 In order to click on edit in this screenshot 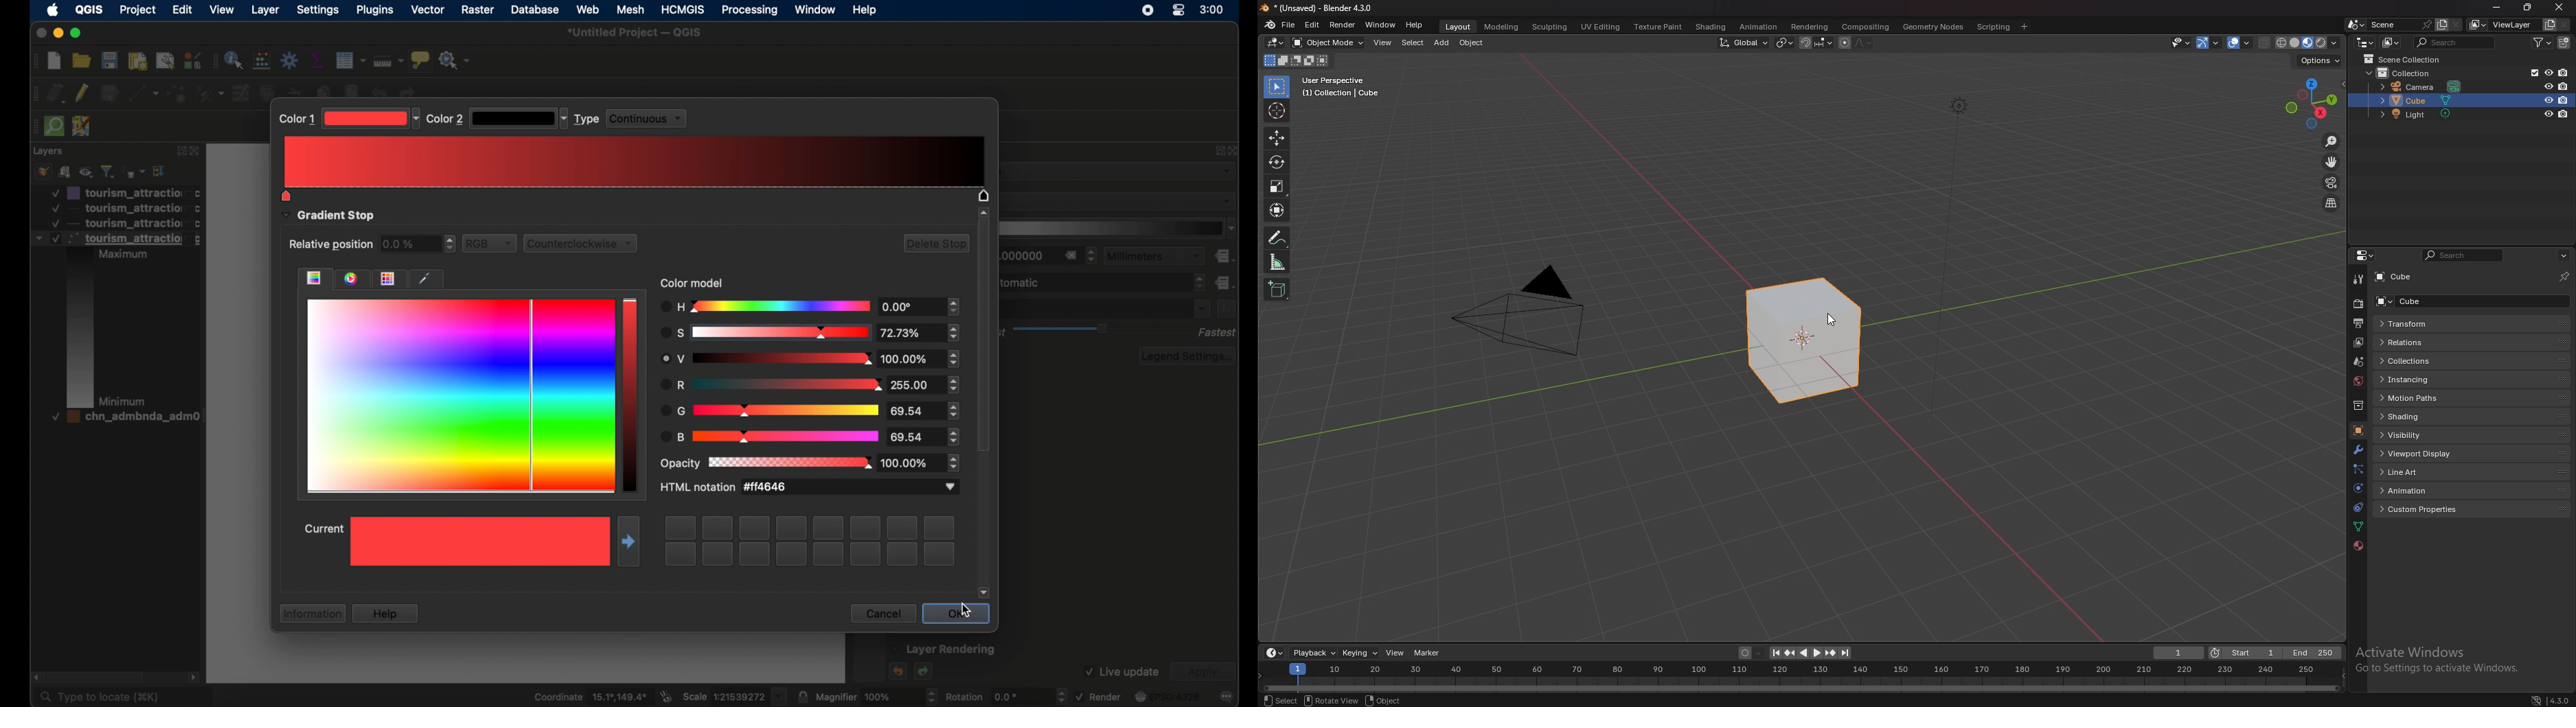, I will do `click(181, 9)`.